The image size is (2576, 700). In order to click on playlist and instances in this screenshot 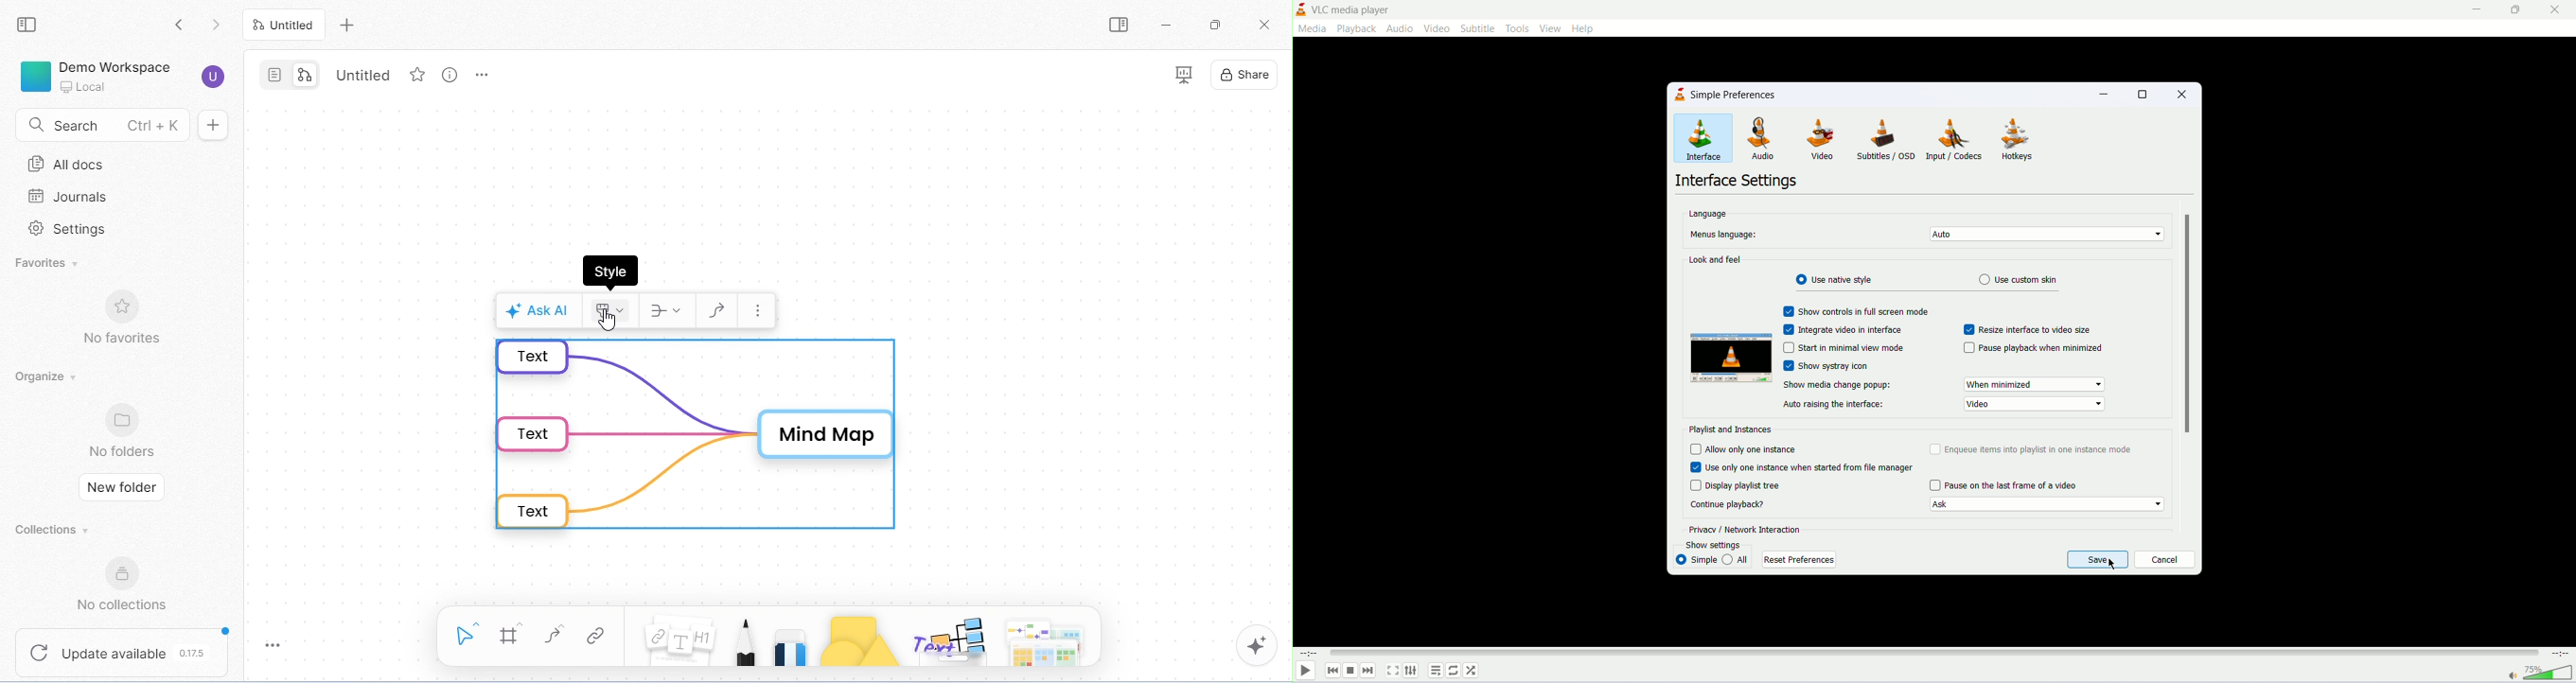, I will do `click(1731, 430)`.